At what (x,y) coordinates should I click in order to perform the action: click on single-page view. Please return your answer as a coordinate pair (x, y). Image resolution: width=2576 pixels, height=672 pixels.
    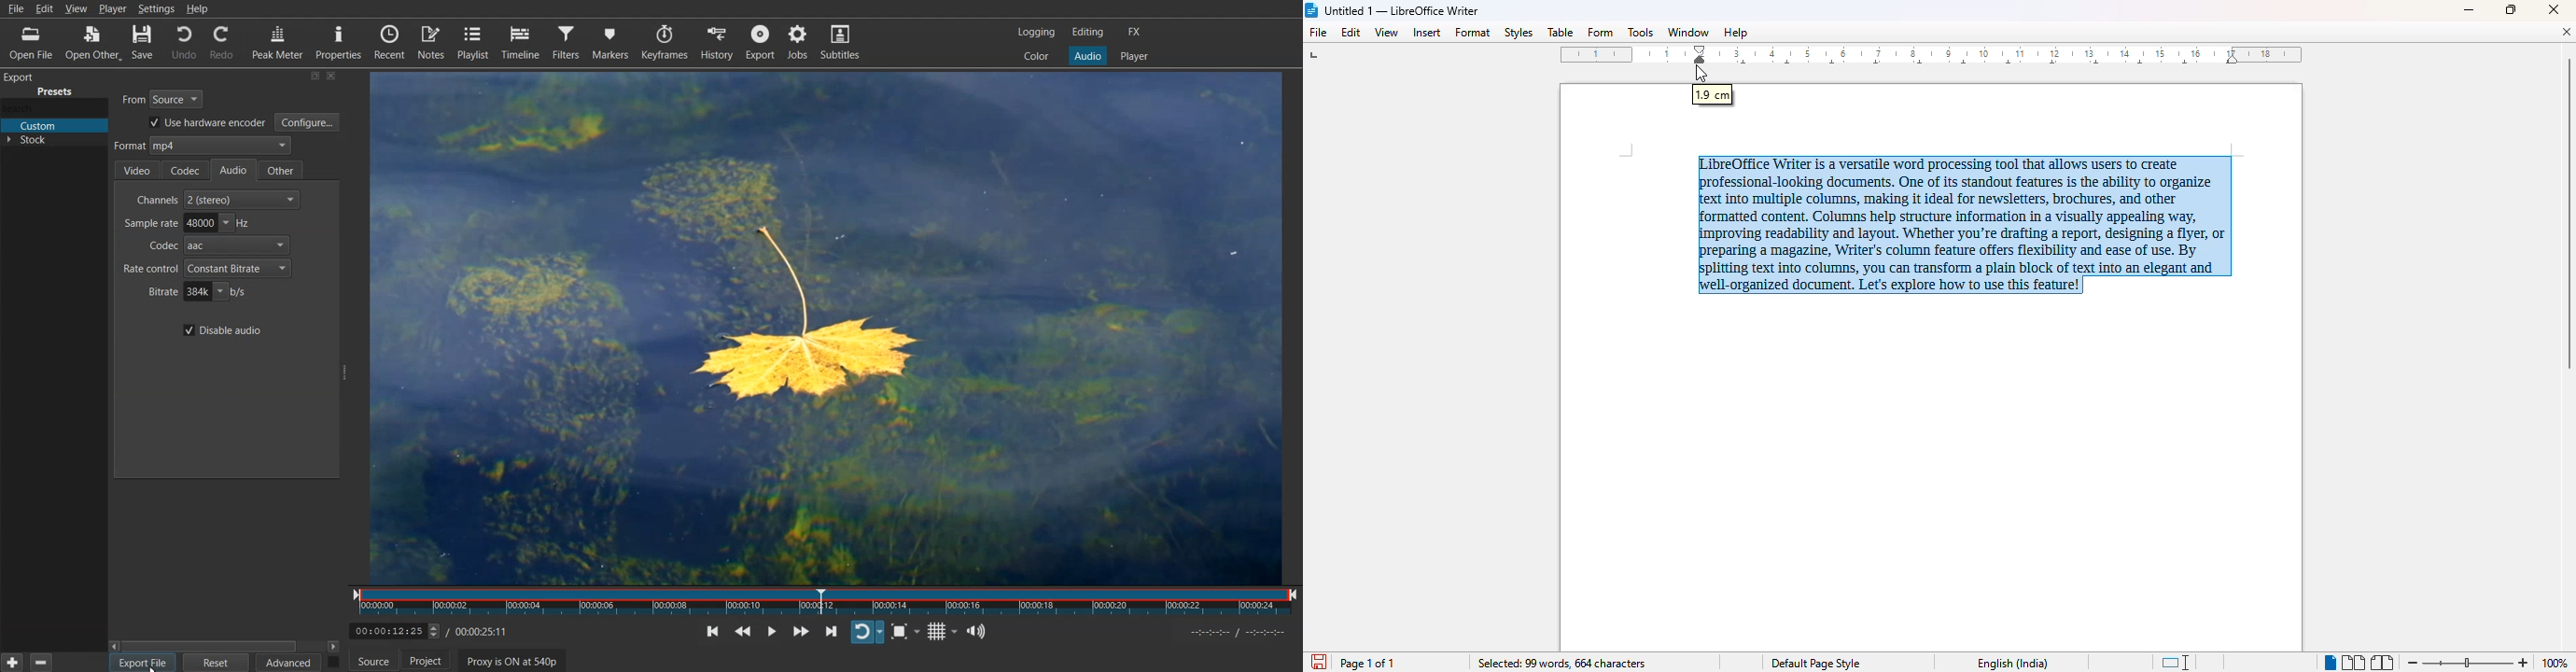
    Looking at the image, I should click on (2330, 664).